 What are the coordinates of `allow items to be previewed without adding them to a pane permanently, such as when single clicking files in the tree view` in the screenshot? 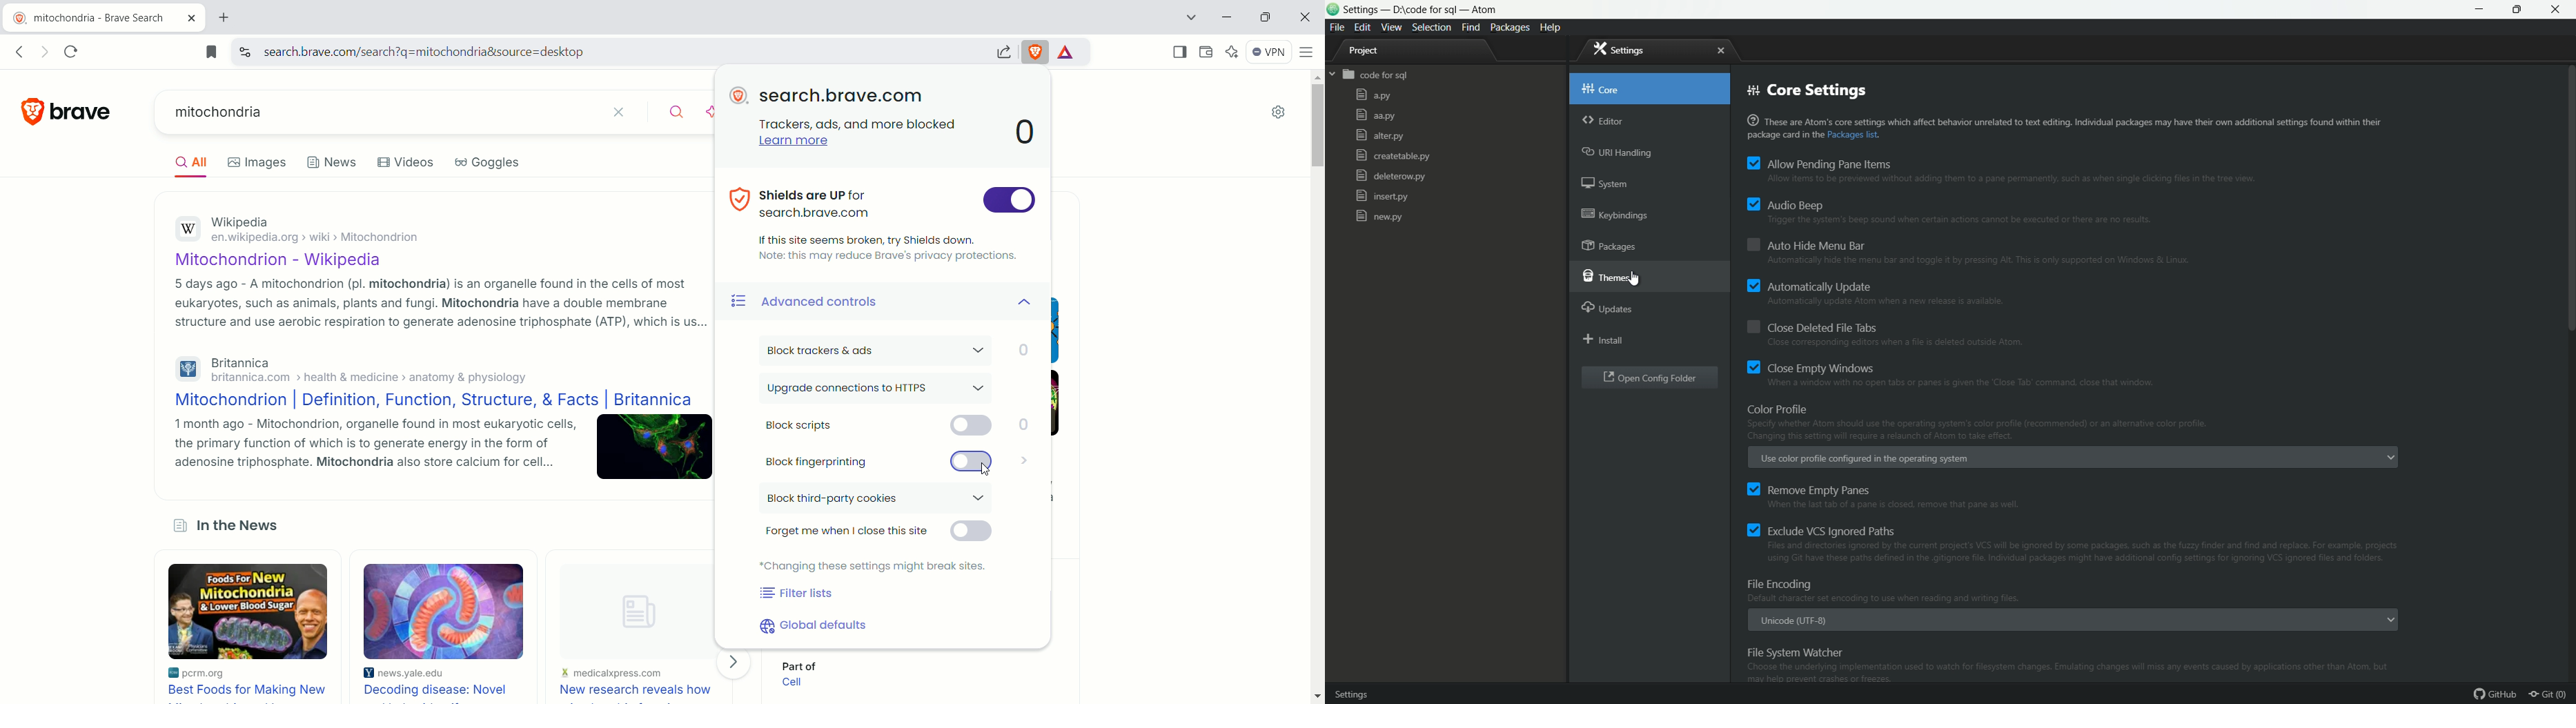 It's located at (2009, 179).